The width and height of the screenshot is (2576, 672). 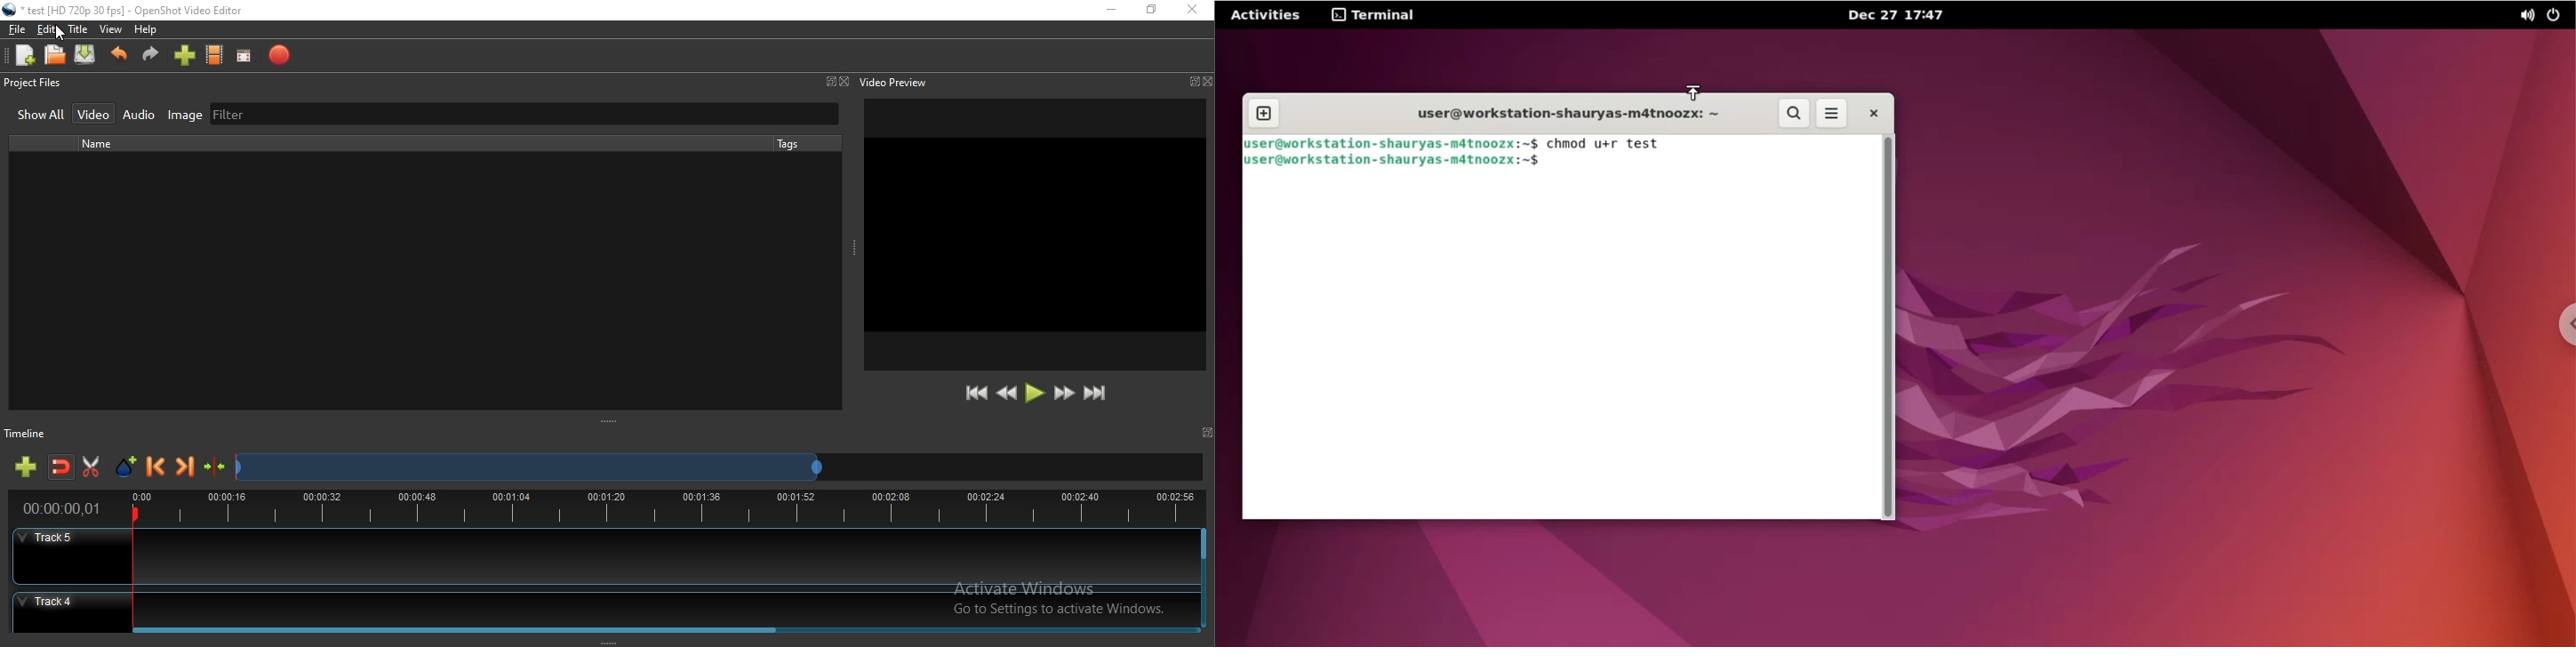 What do you see at coordinates (893, 82) in the screenshot?
I see `Video preview` at bounding box center [893, 82].